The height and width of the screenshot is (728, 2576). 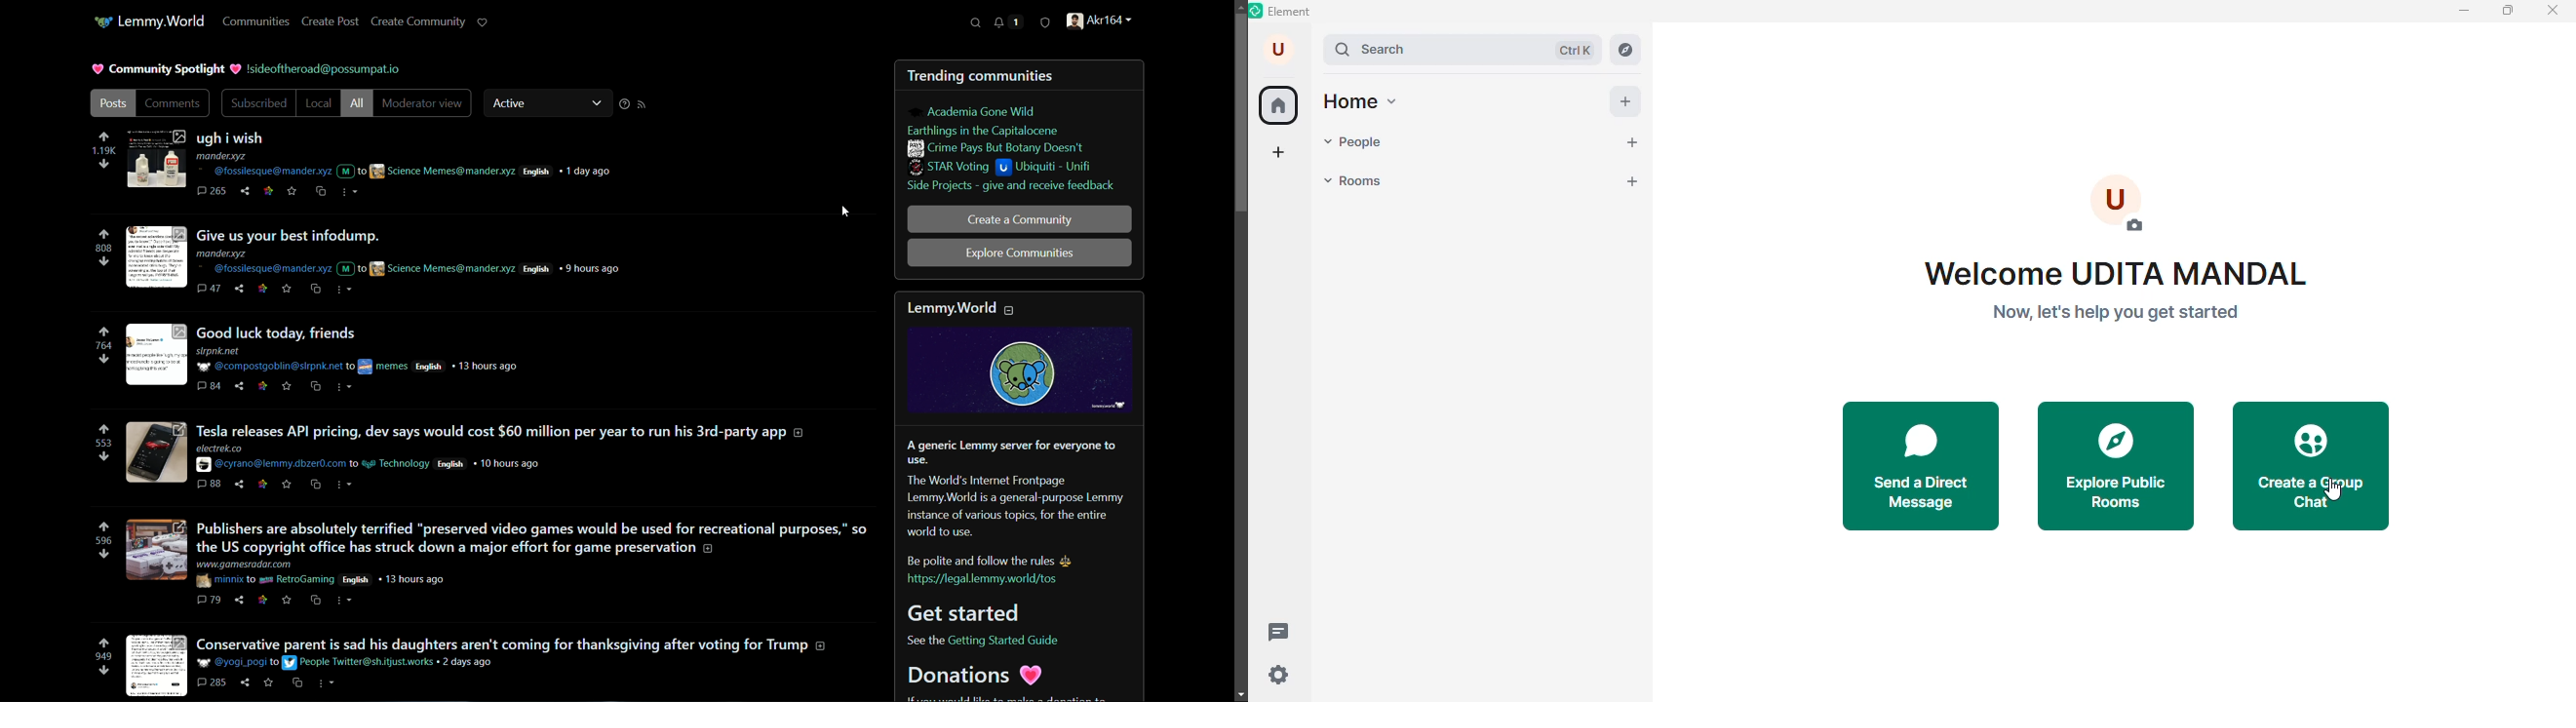 What do you see at coordinates (1021, 252) in the screenshot?
I see `explore communities` at bounding box center [1021, 252].